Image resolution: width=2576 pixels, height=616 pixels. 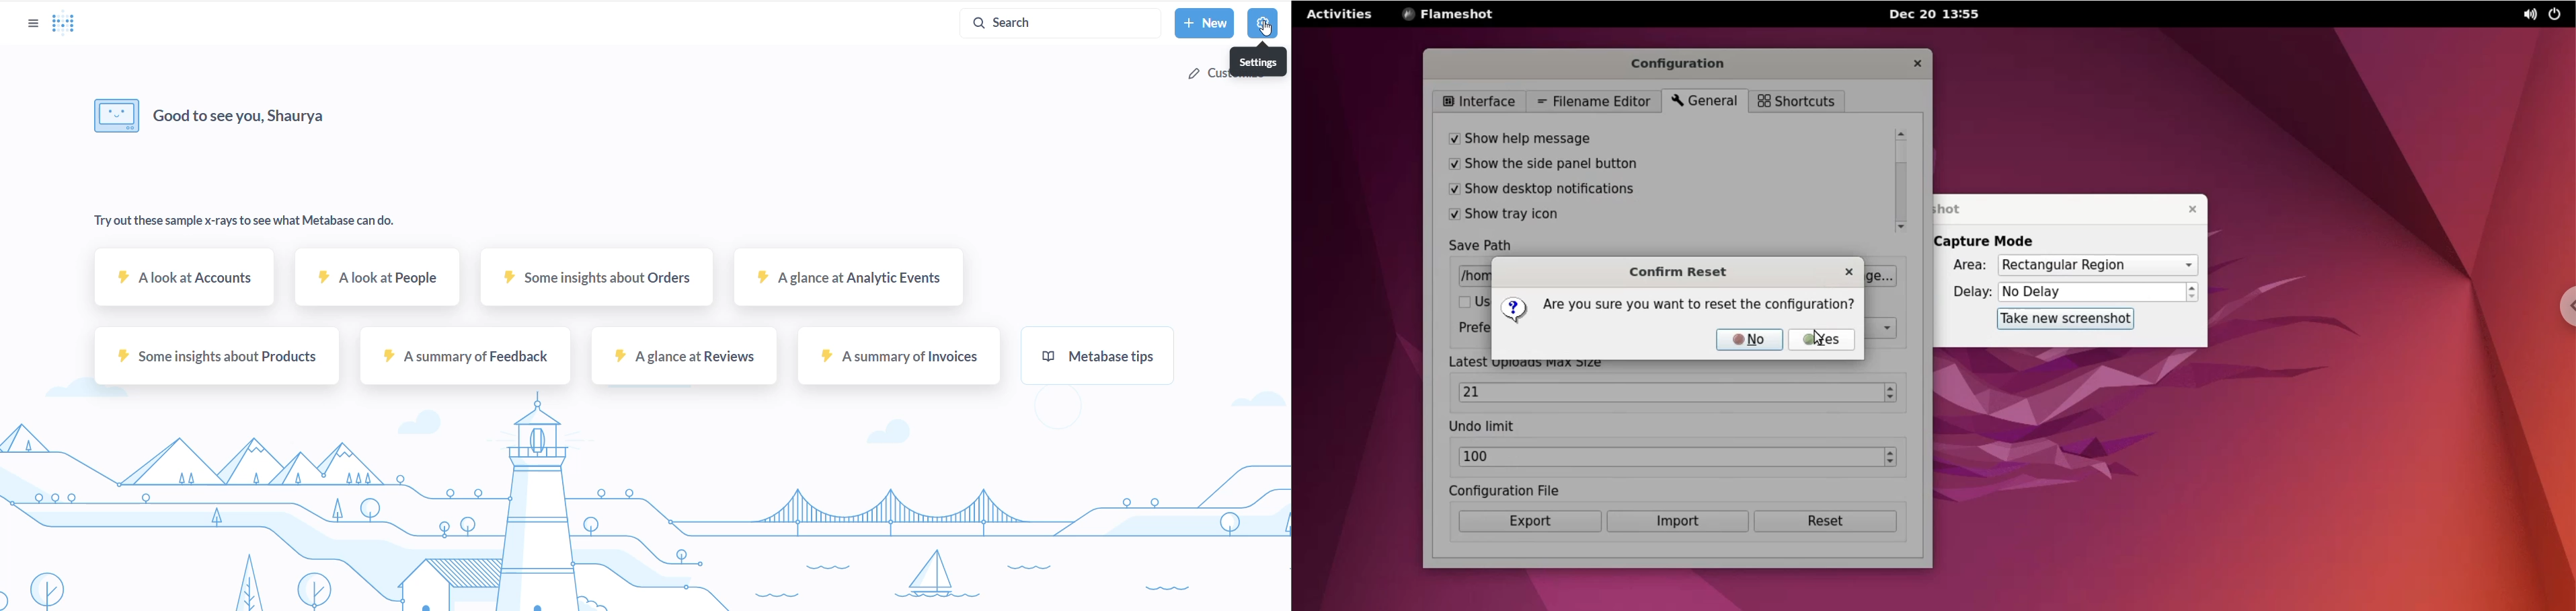 What do you see at coordinates (216, 362) in the screenshot?
I see `some insights about products` at bounding box center [216, 362].